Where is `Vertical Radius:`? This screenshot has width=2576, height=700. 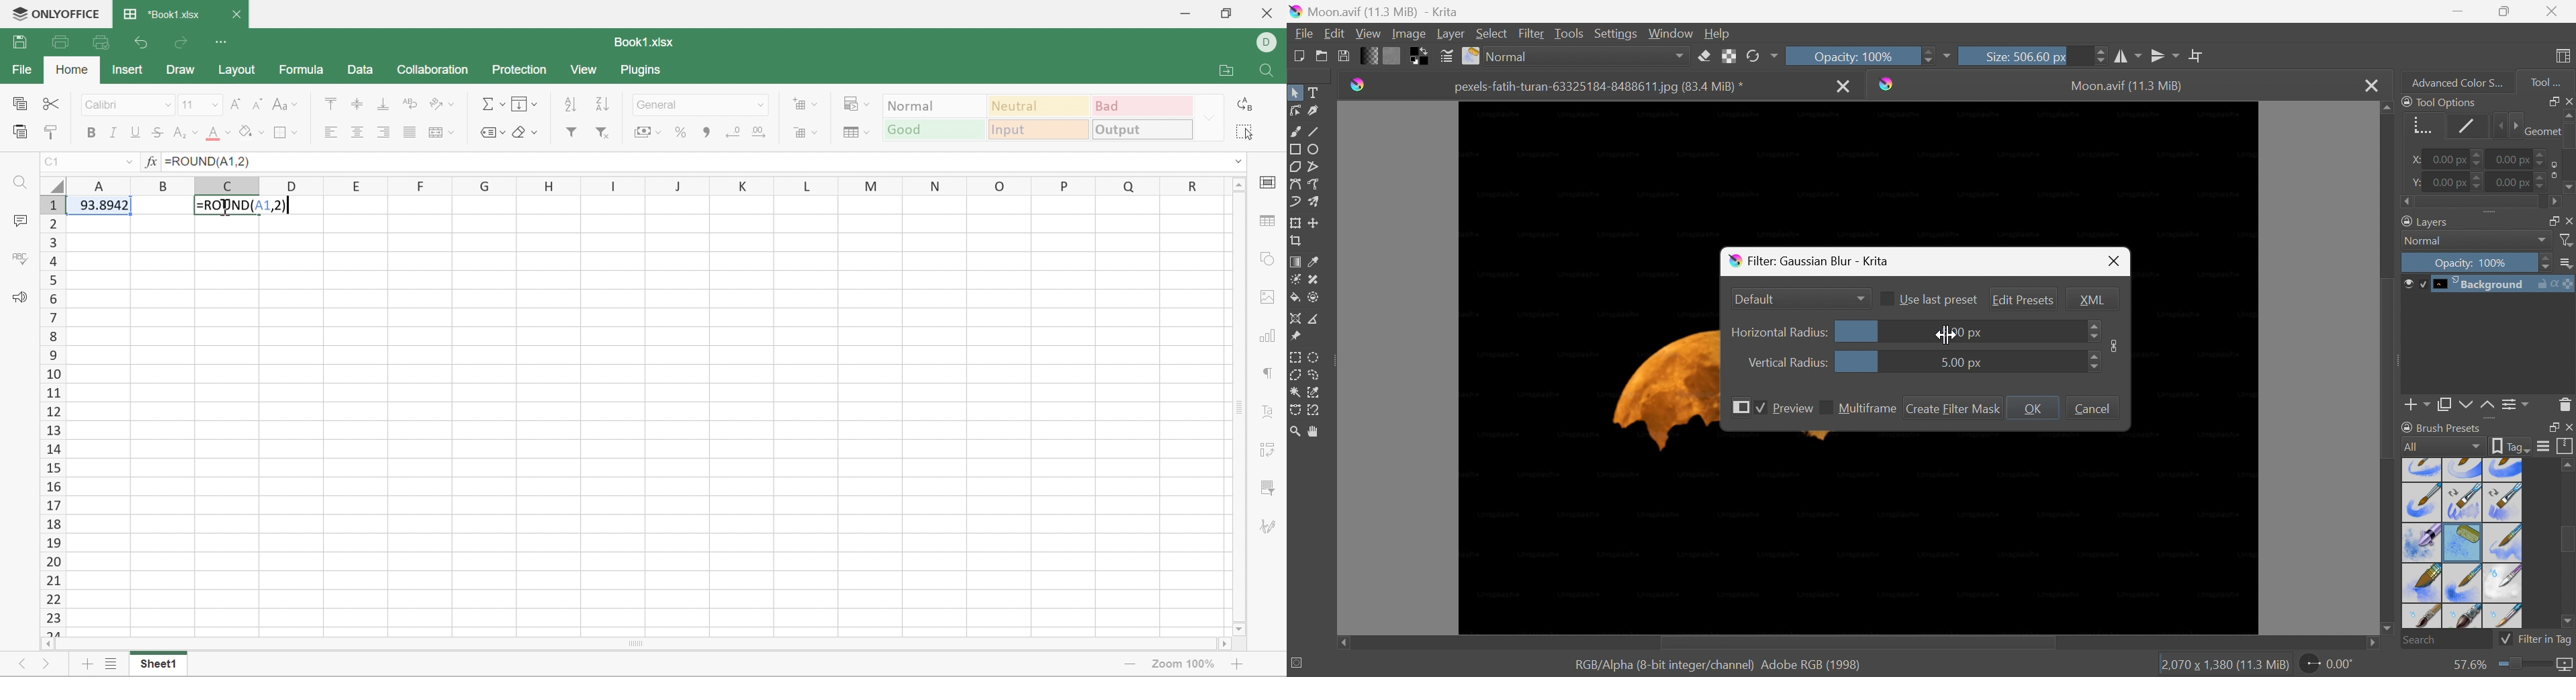 Vertical Radius: is located at coordinates (1787, 361).